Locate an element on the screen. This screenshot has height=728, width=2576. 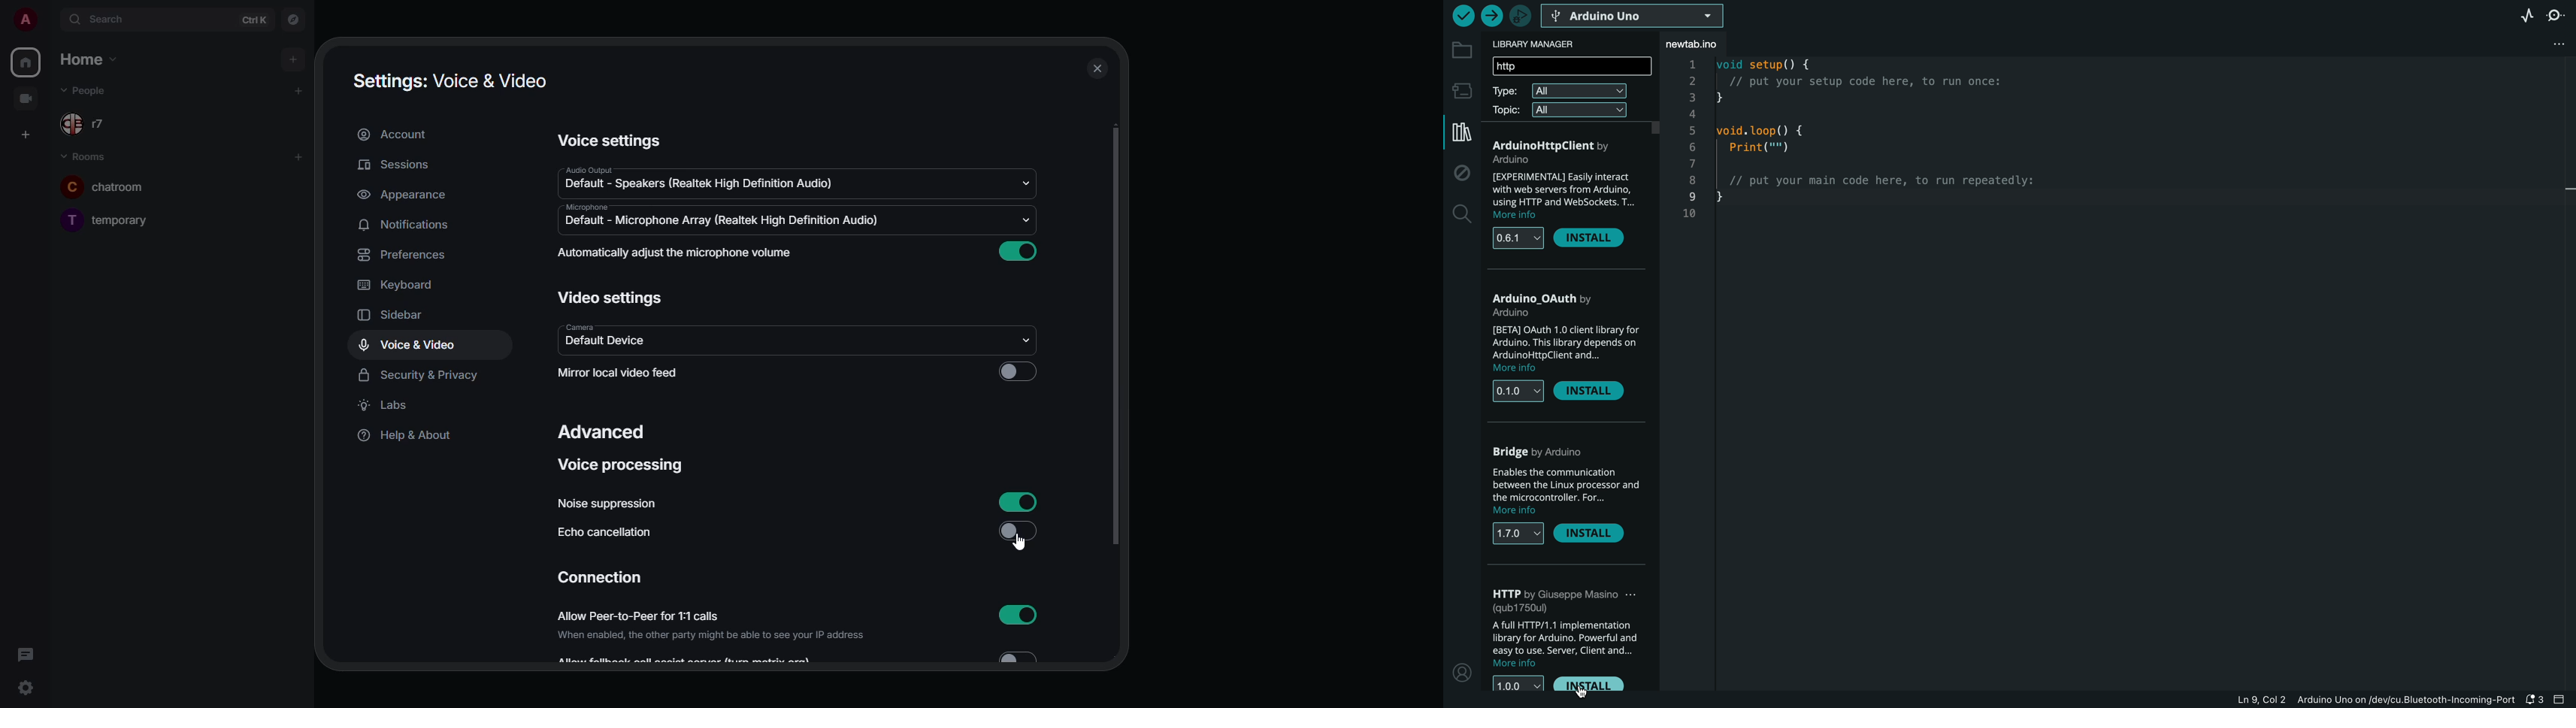
audio output is located at coordinates (586, 170).